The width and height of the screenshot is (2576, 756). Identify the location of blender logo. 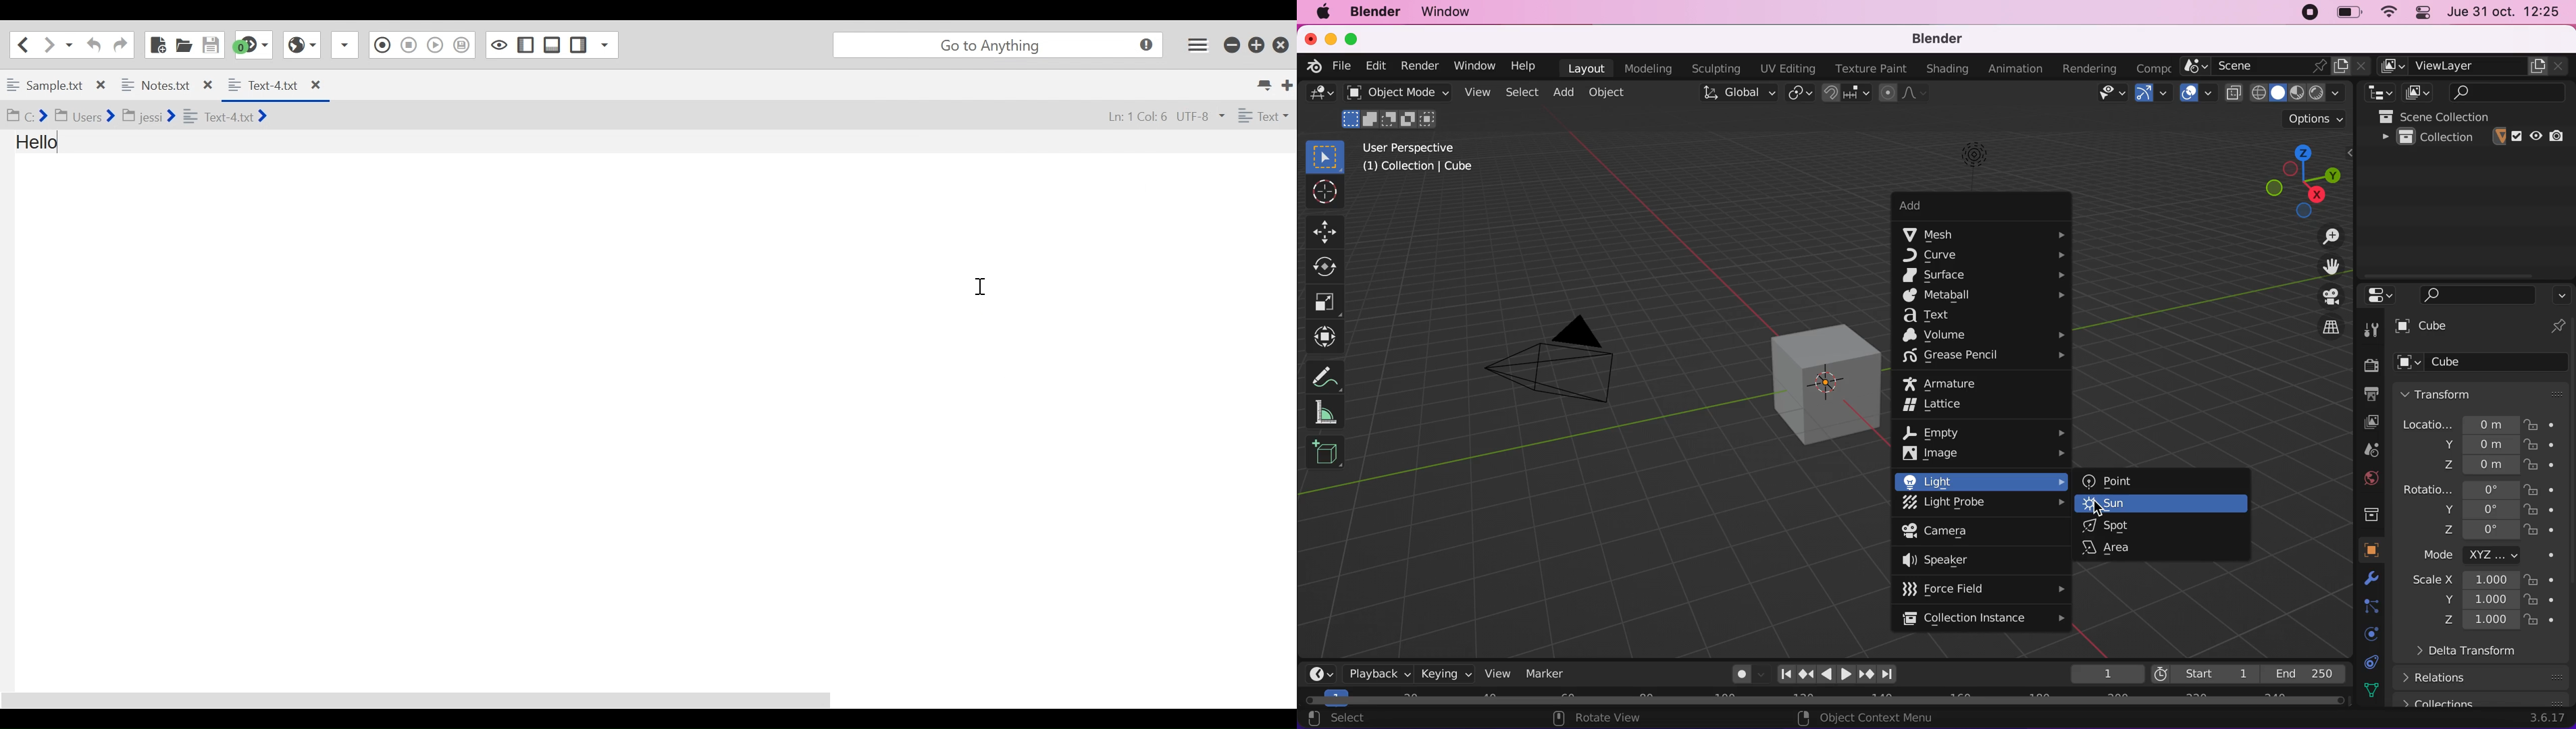
(1315, 67).